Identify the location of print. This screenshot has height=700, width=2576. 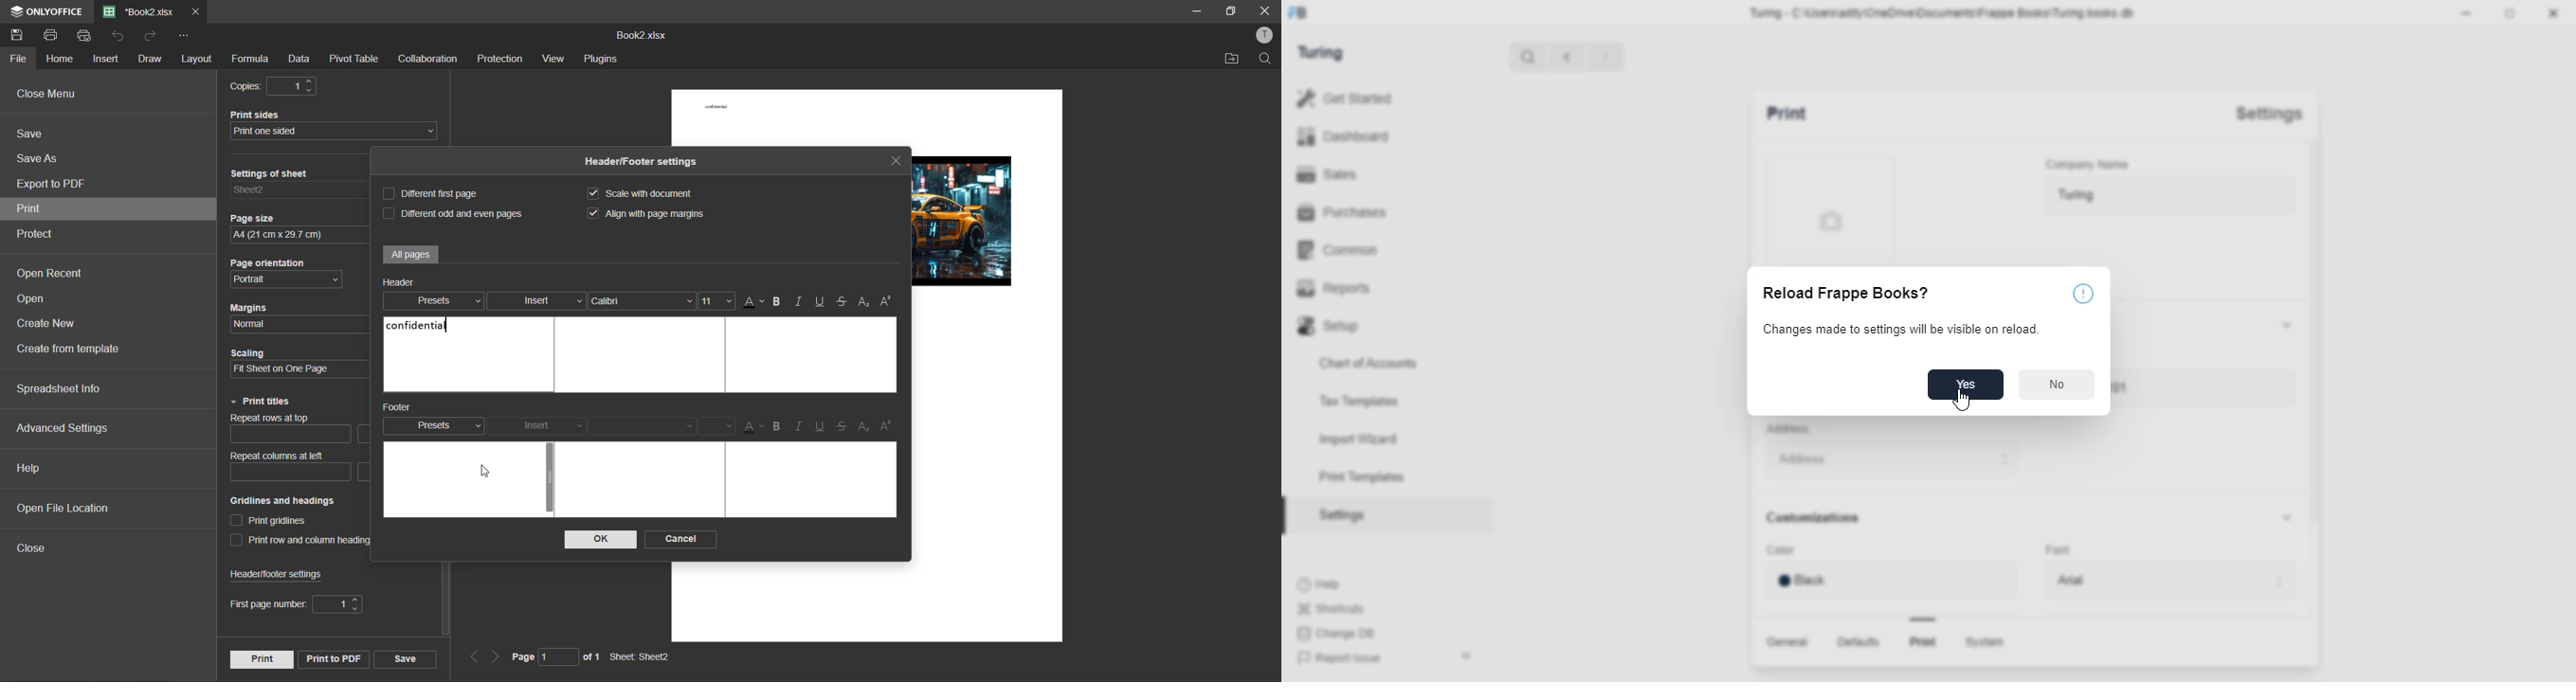
(29, 210).